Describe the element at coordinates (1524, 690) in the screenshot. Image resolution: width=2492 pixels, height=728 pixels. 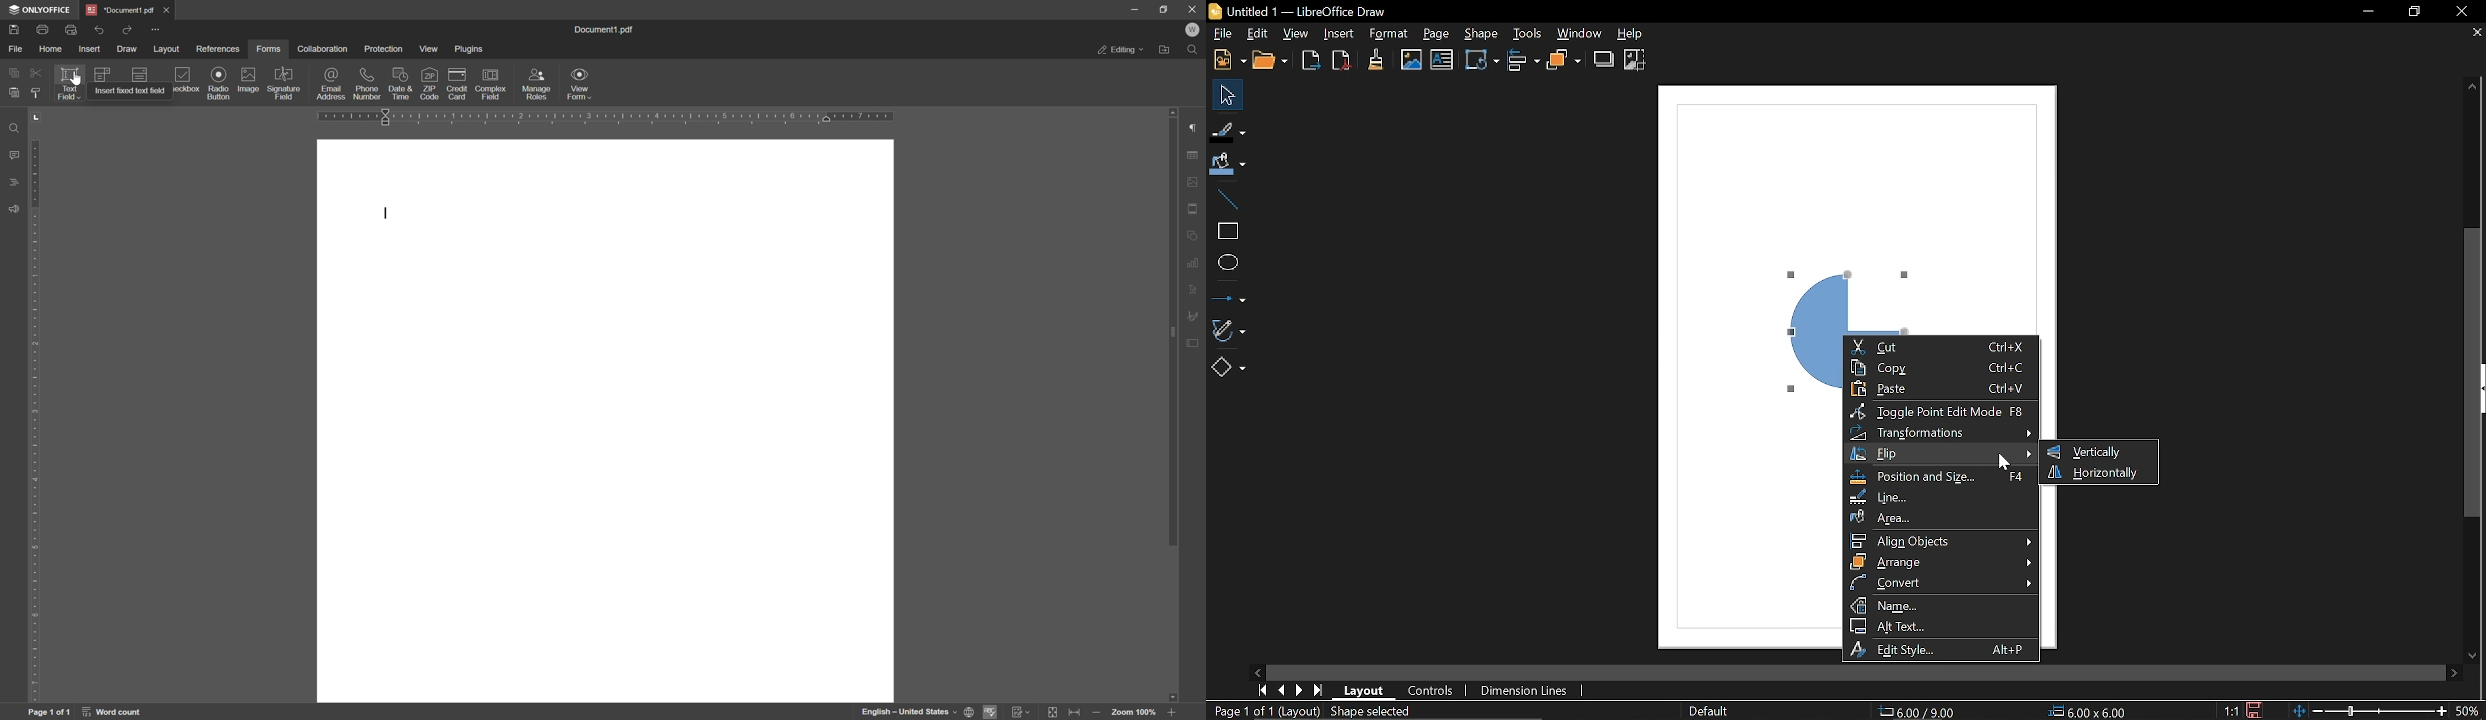
I see `Dimension lines` at that location.